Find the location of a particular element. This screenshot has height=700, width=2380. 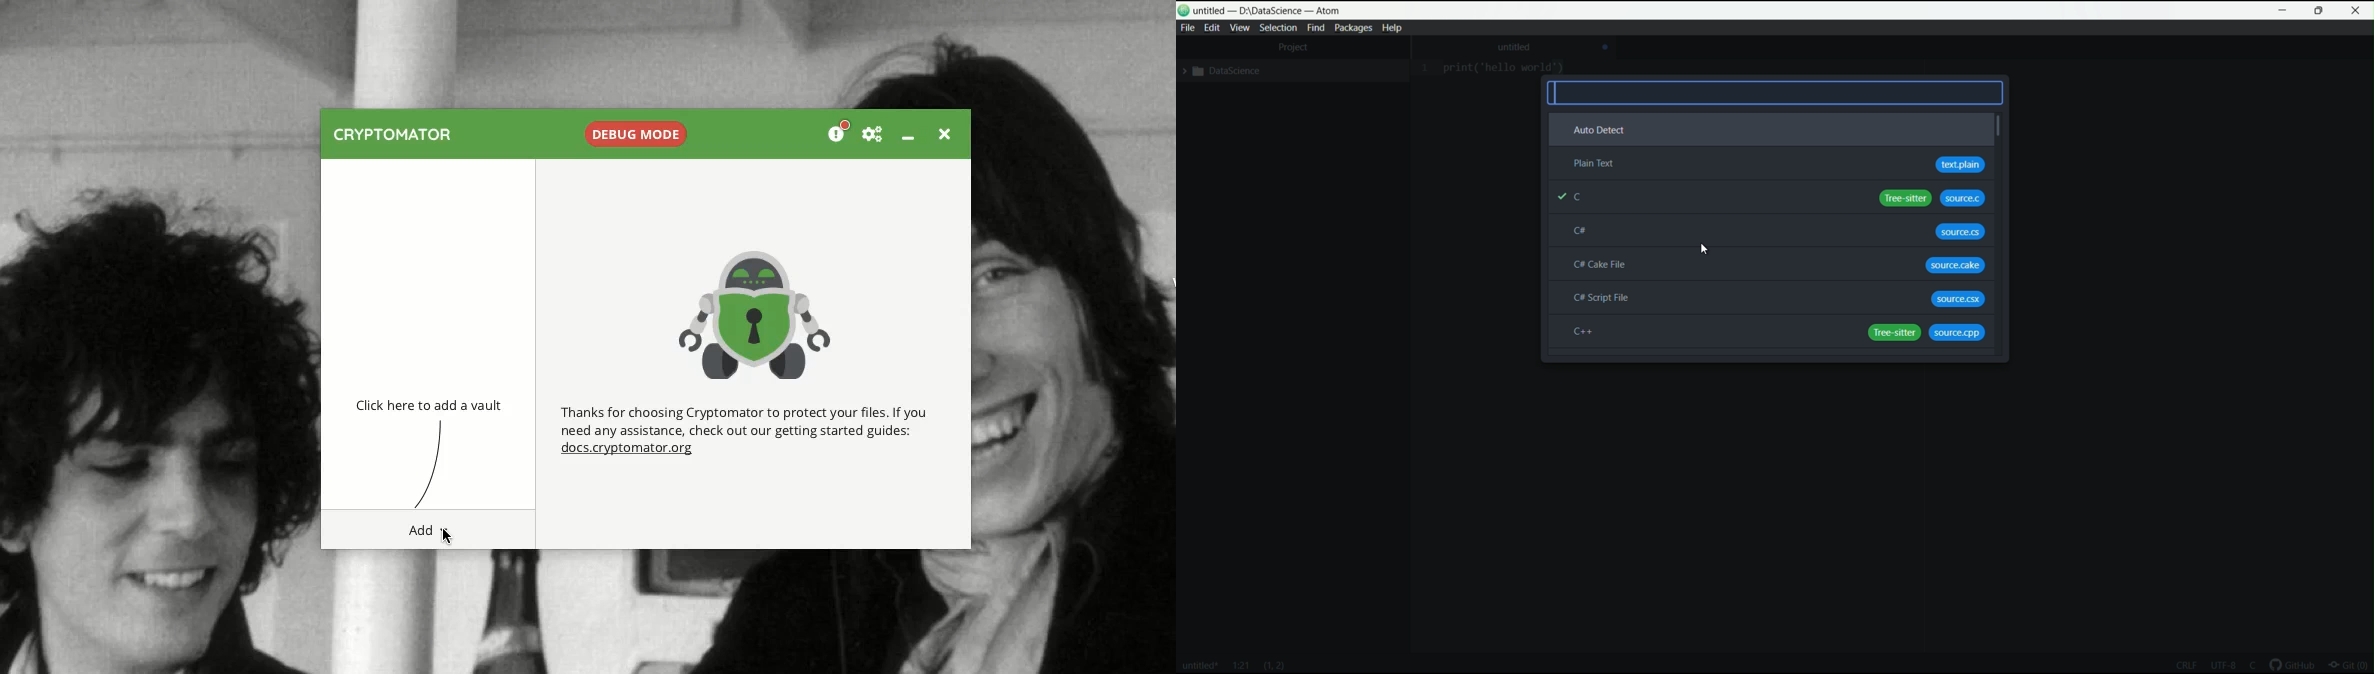

edit menu is located at coordinates (1212, 28).